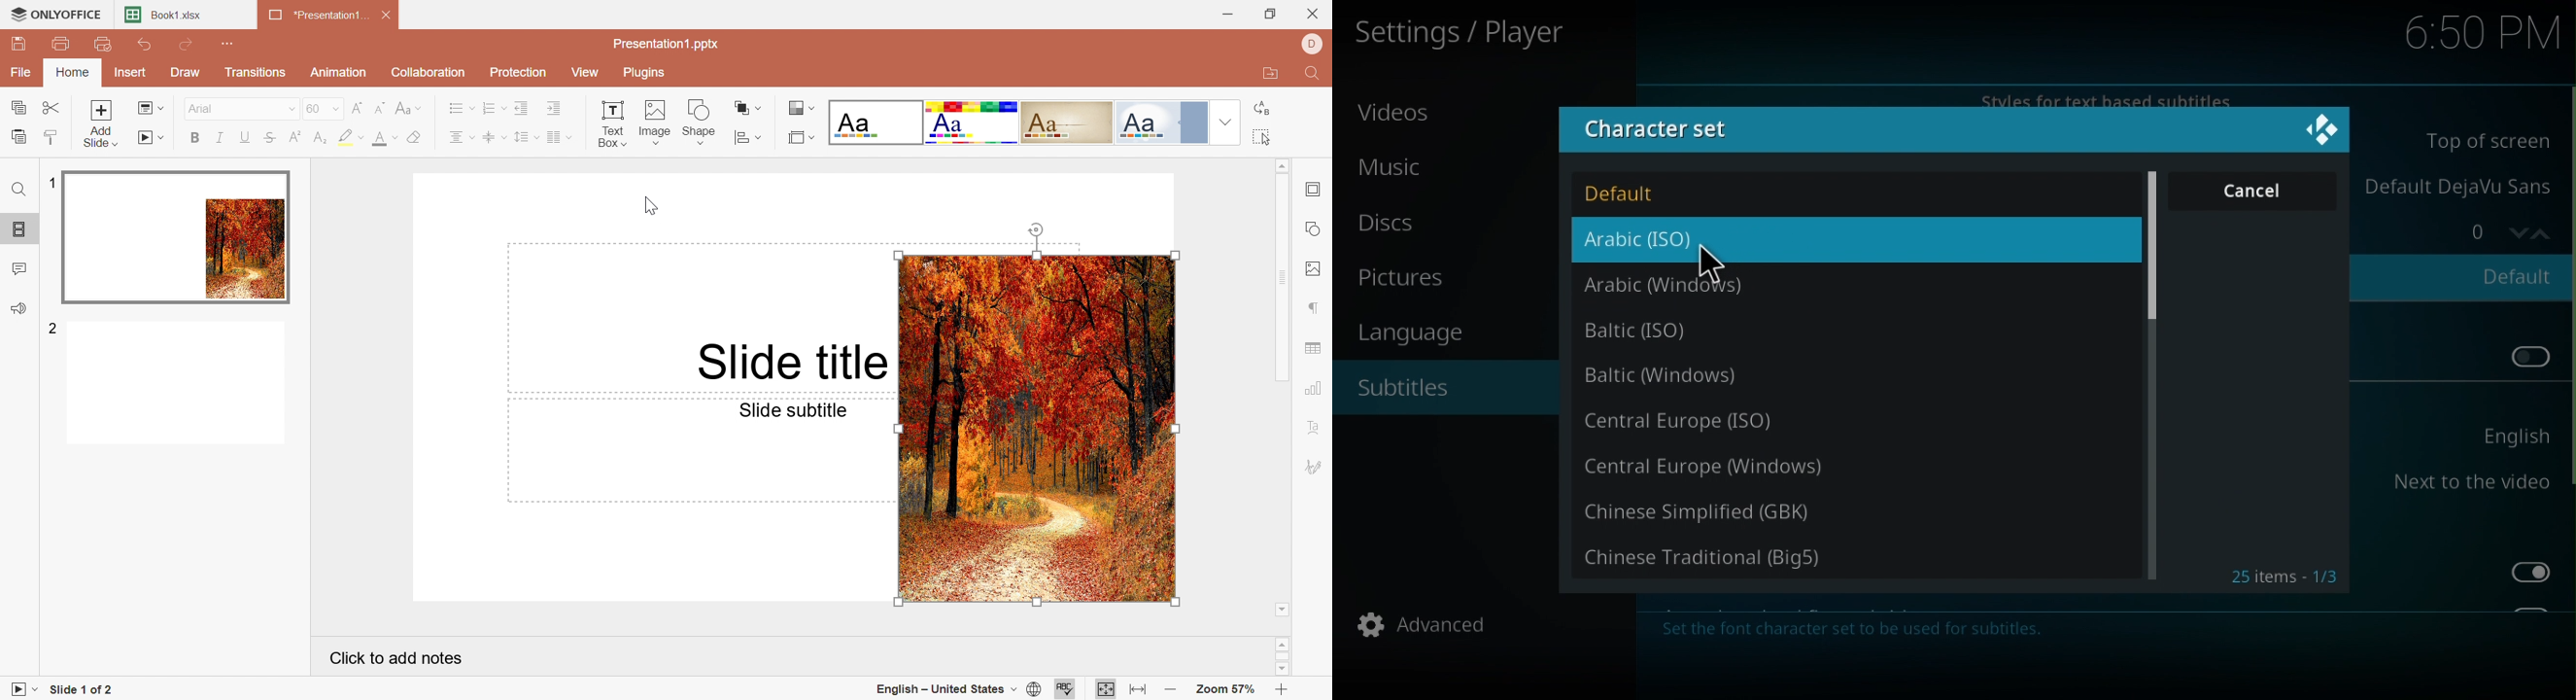 The image size is (2576, 700). I want to click on Chinese Traditional (Big5), so click(1708, 561).